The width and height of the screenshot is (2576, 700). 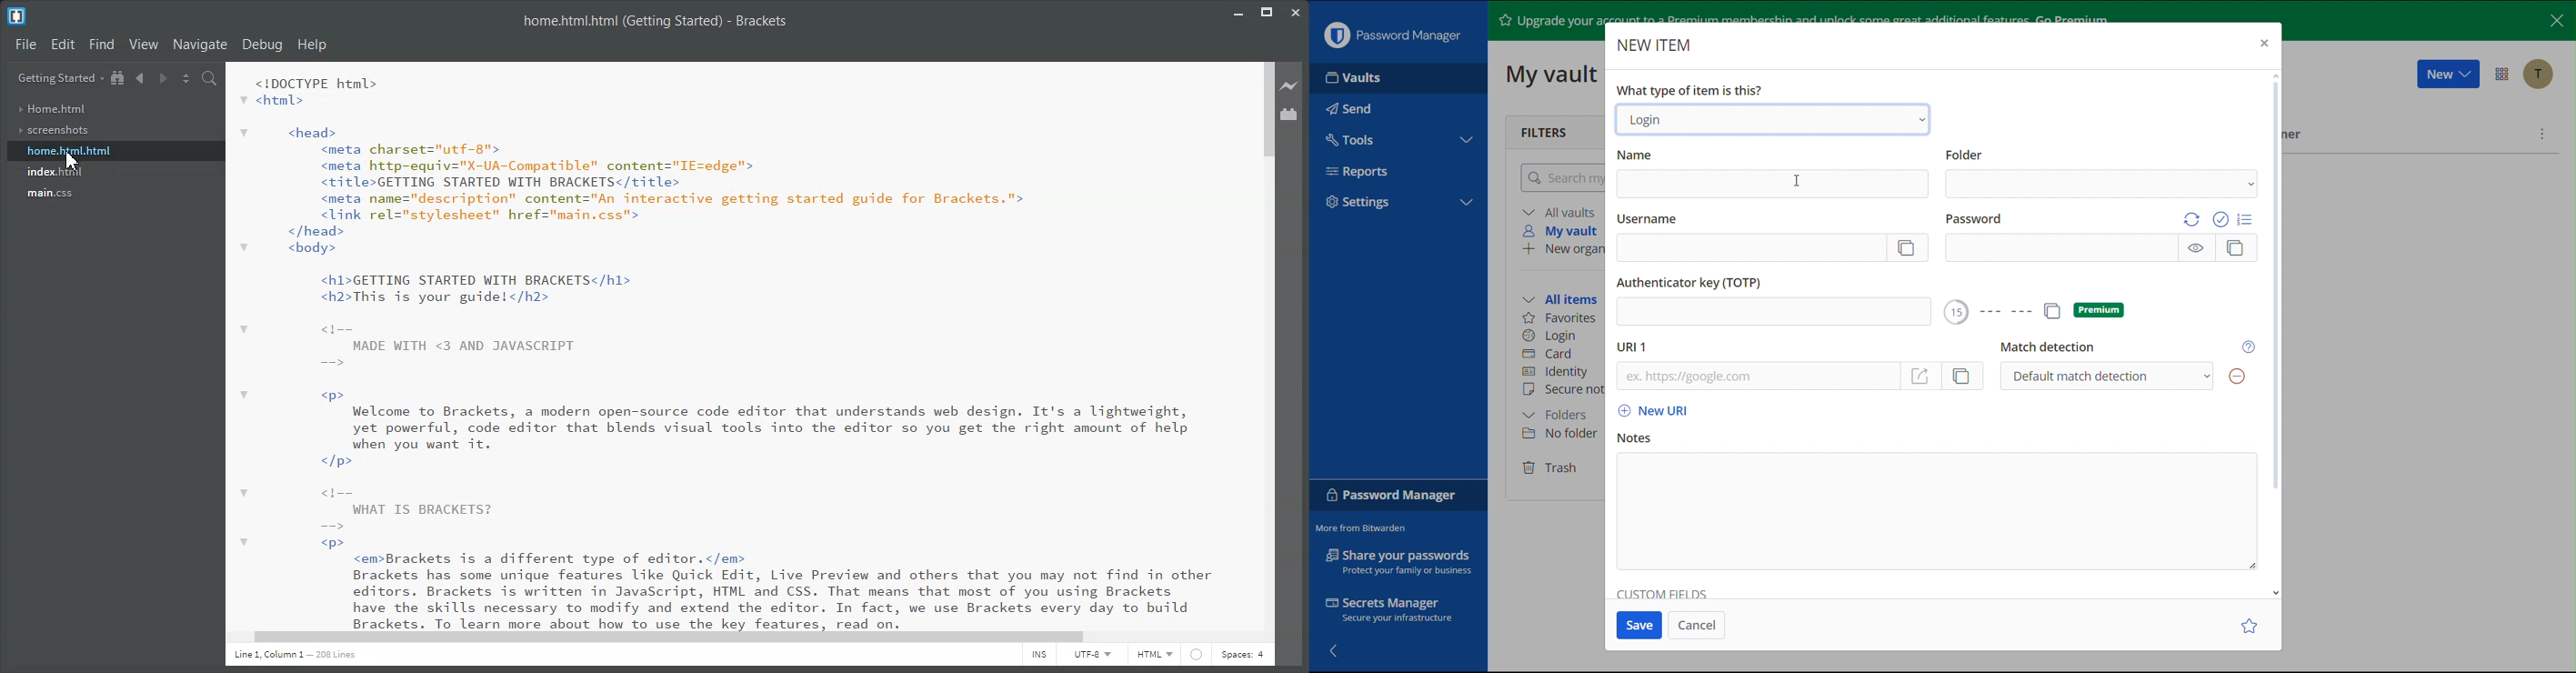 I want to click on index.html, so click(x=55, y=173).